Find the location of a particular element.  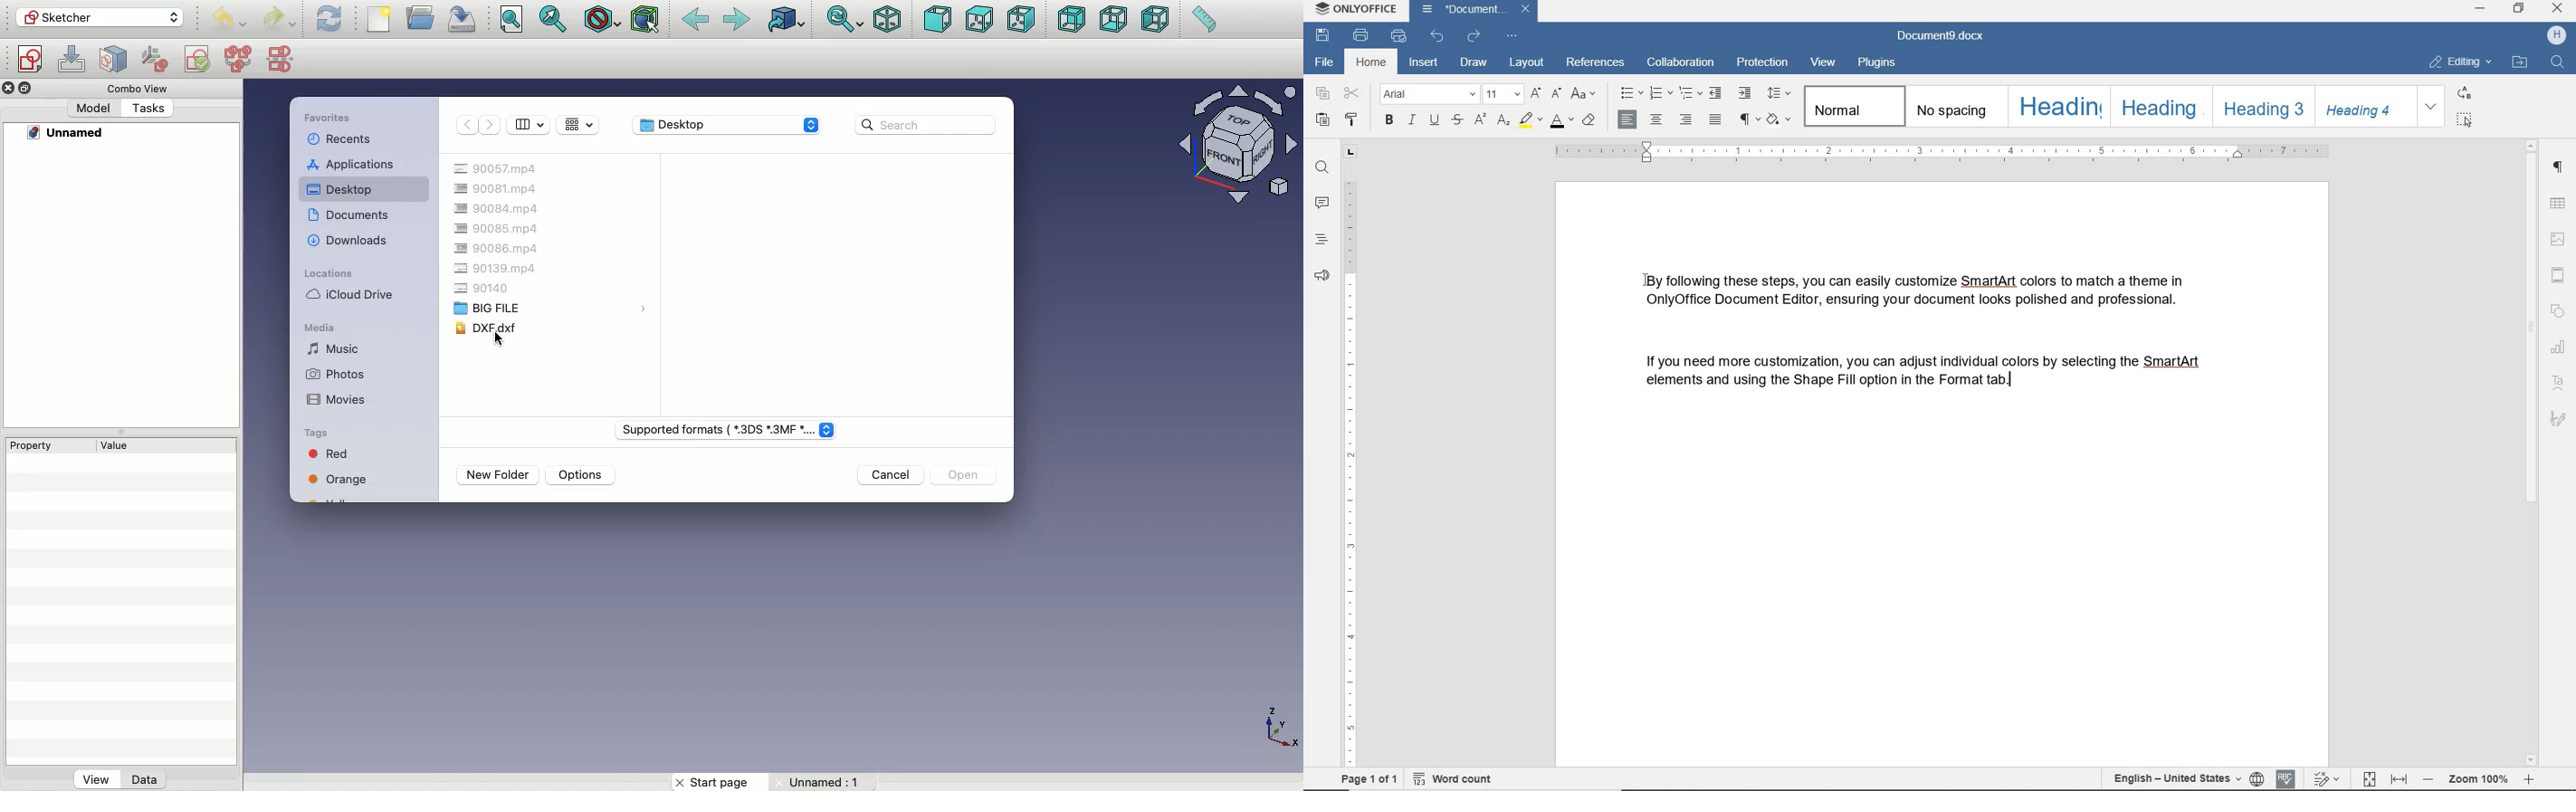

chart is located at coordinates (2560, 345).